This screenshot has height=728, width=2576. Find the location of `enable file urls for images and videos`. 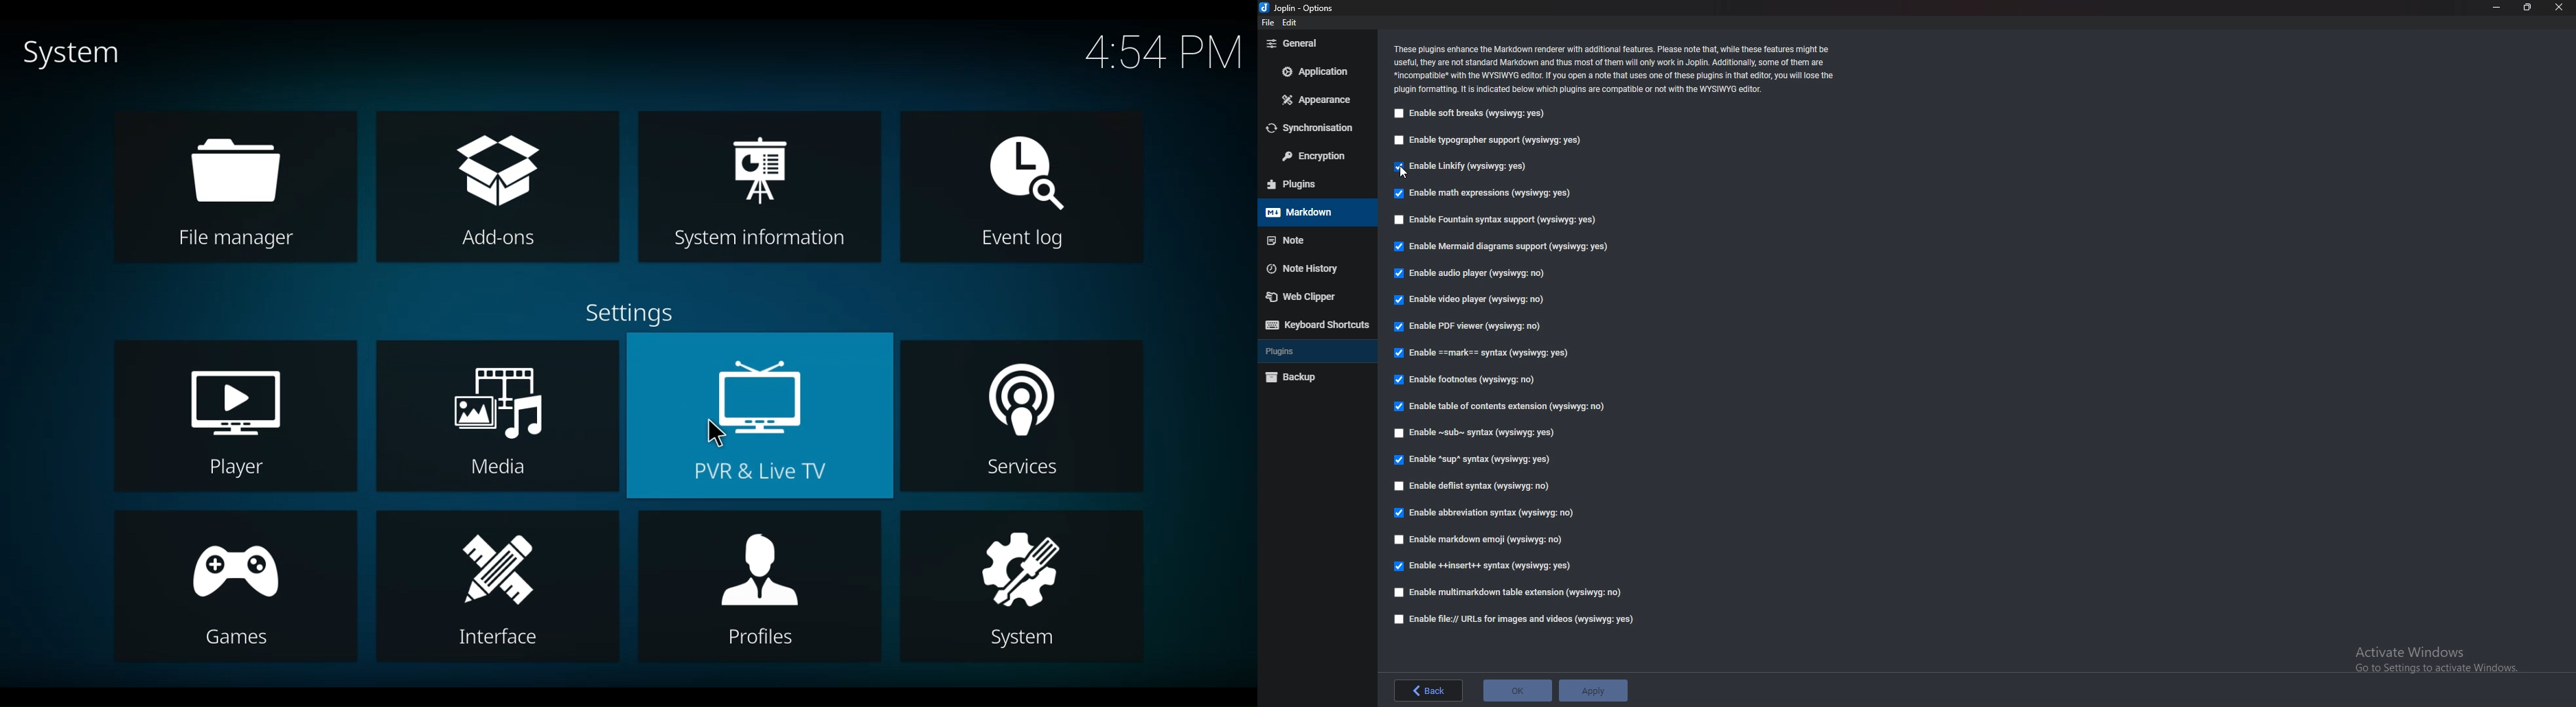

enable file urls for images and videos is located at coordinates (1515, 618).